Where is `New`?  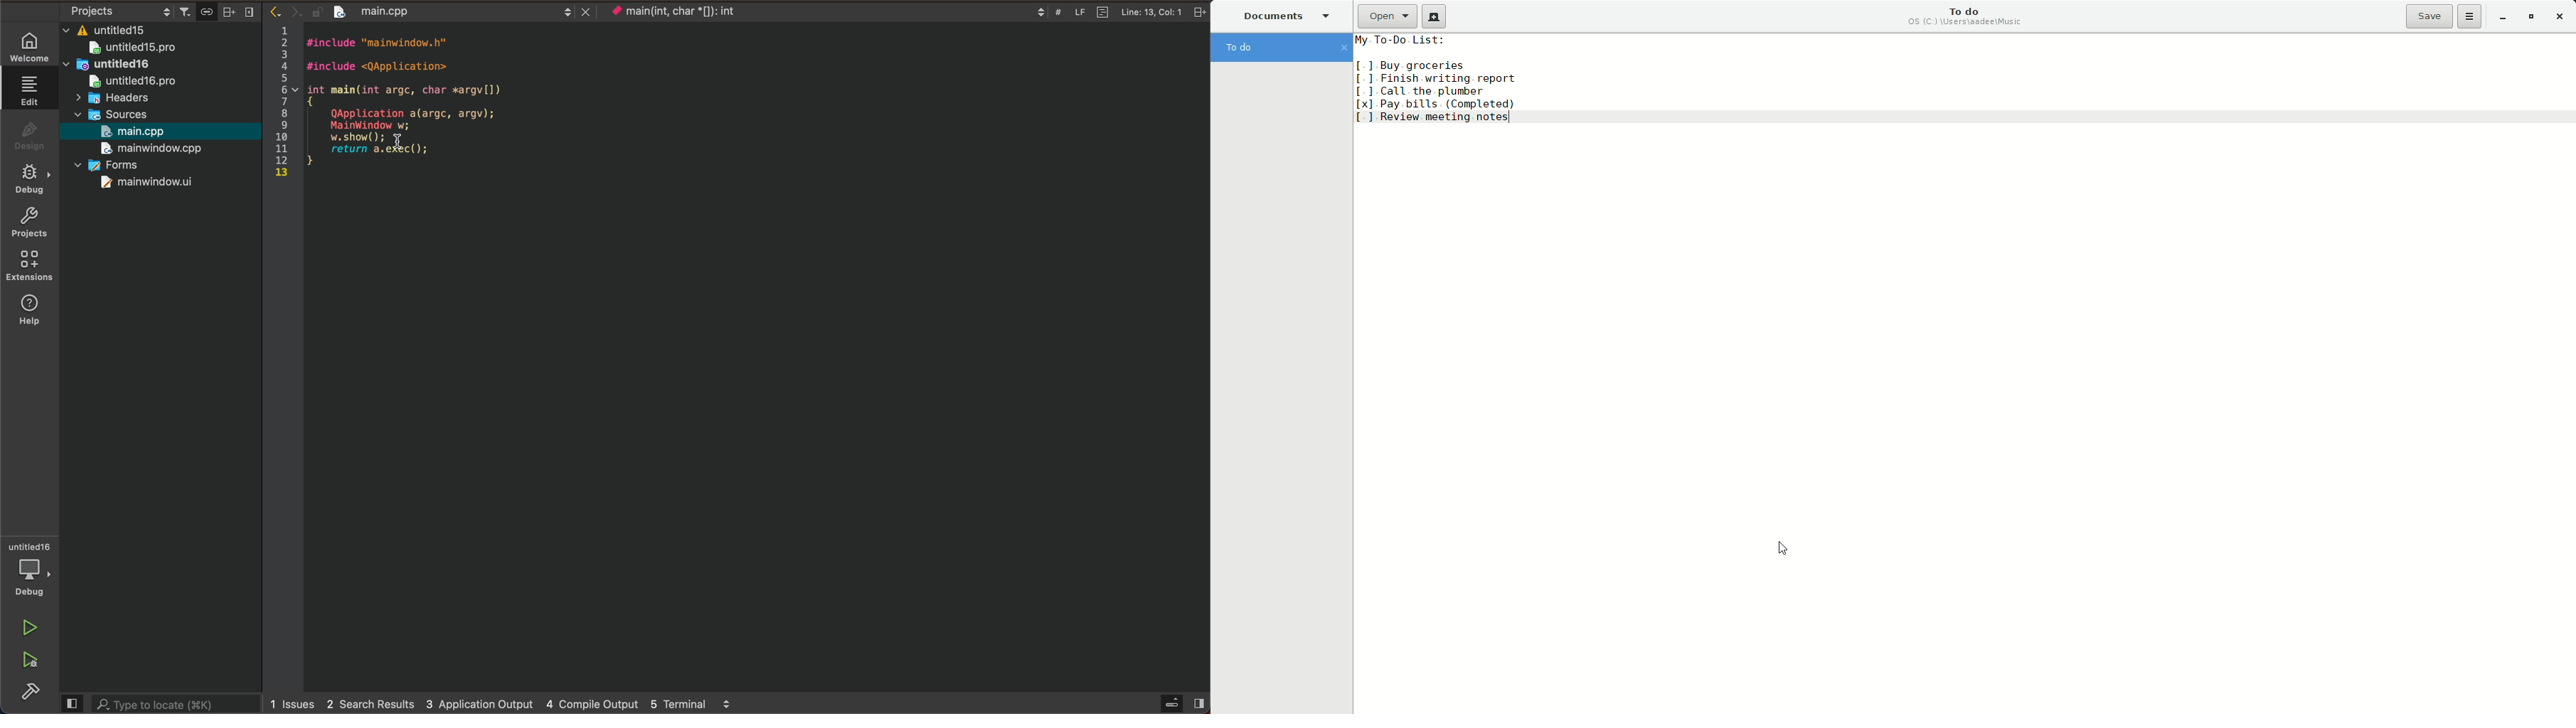
New is located at coordinates (1434, 17).